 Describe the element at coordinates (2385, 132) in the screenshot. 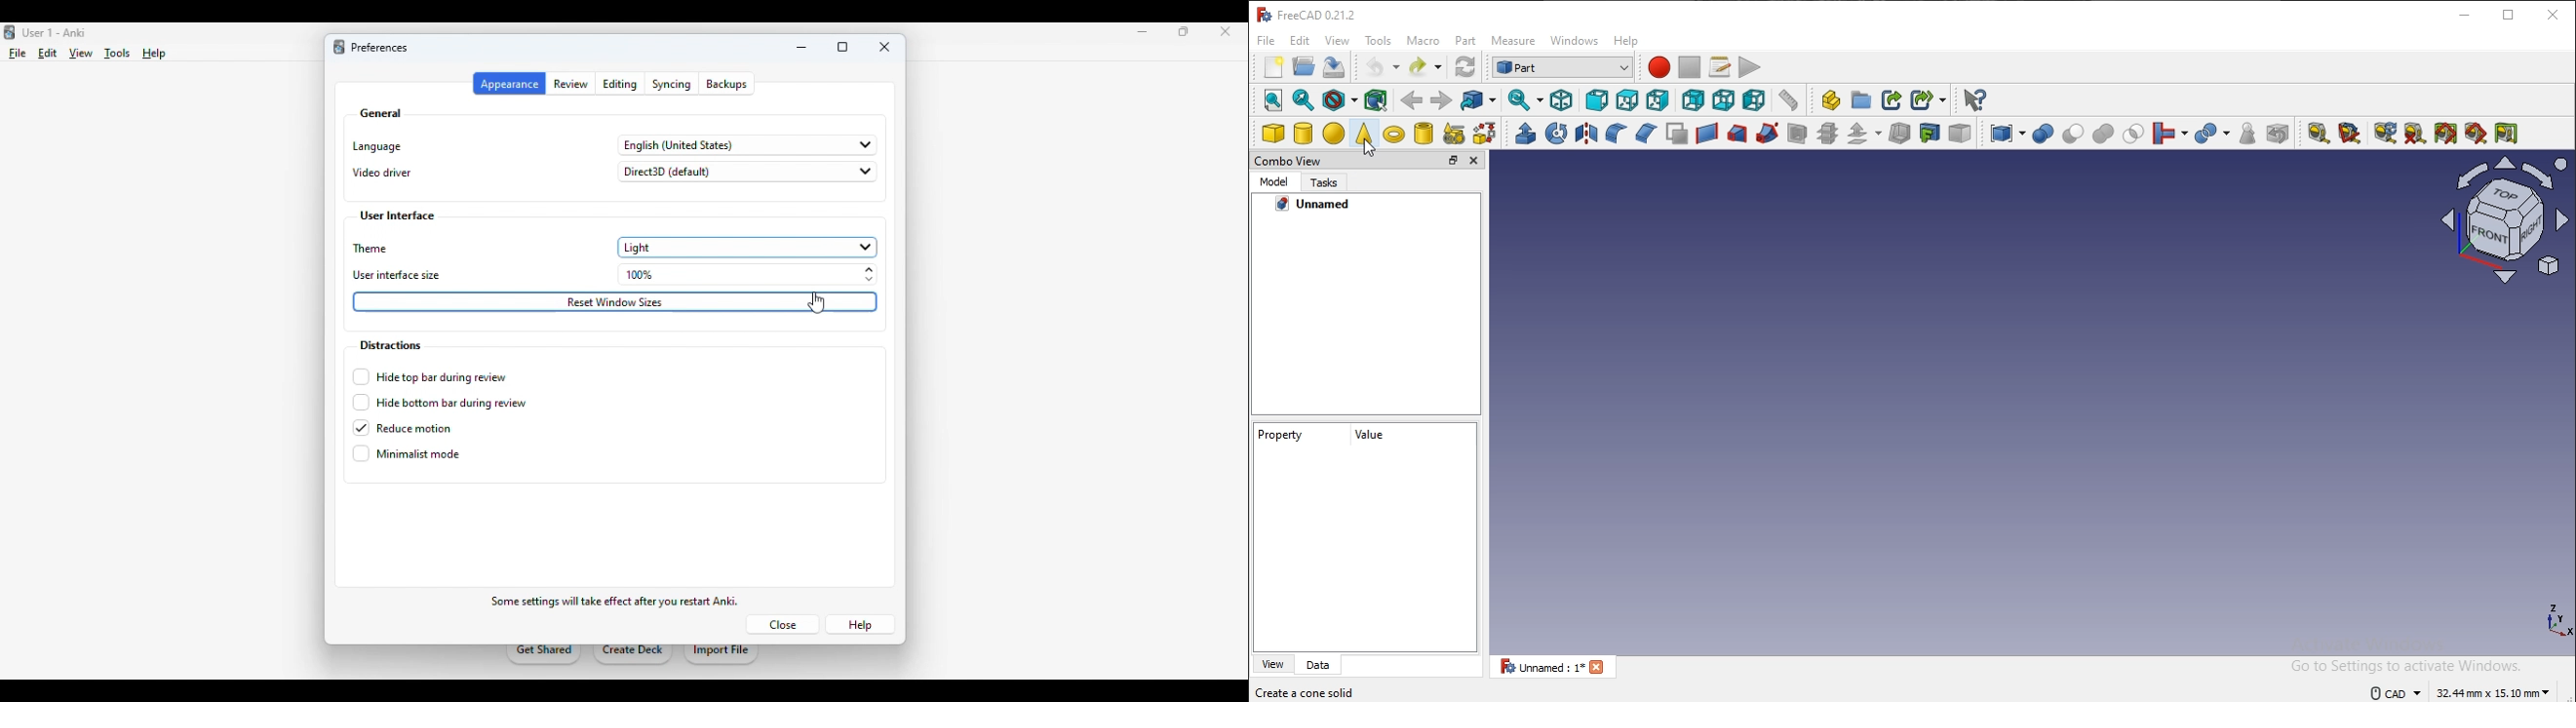

I see `refresh` at that location.